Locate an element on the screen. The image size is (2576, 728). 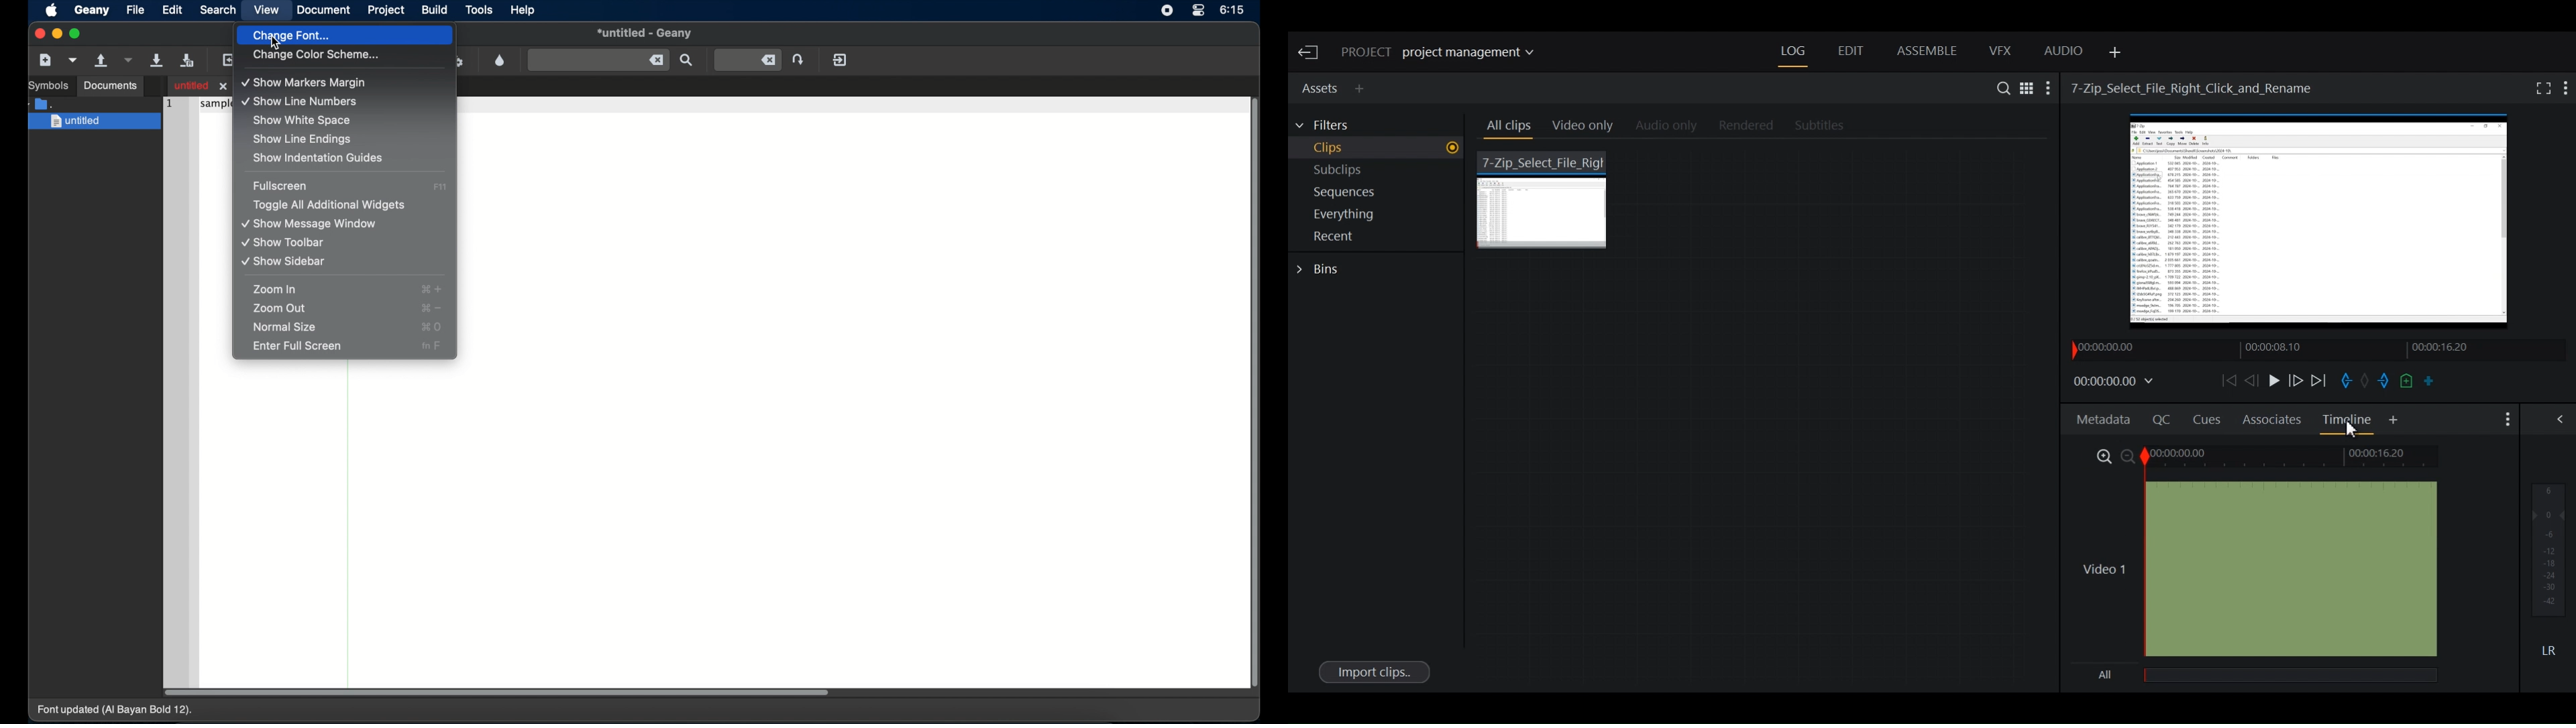
Video Name is located at coordinates (2195, 87).